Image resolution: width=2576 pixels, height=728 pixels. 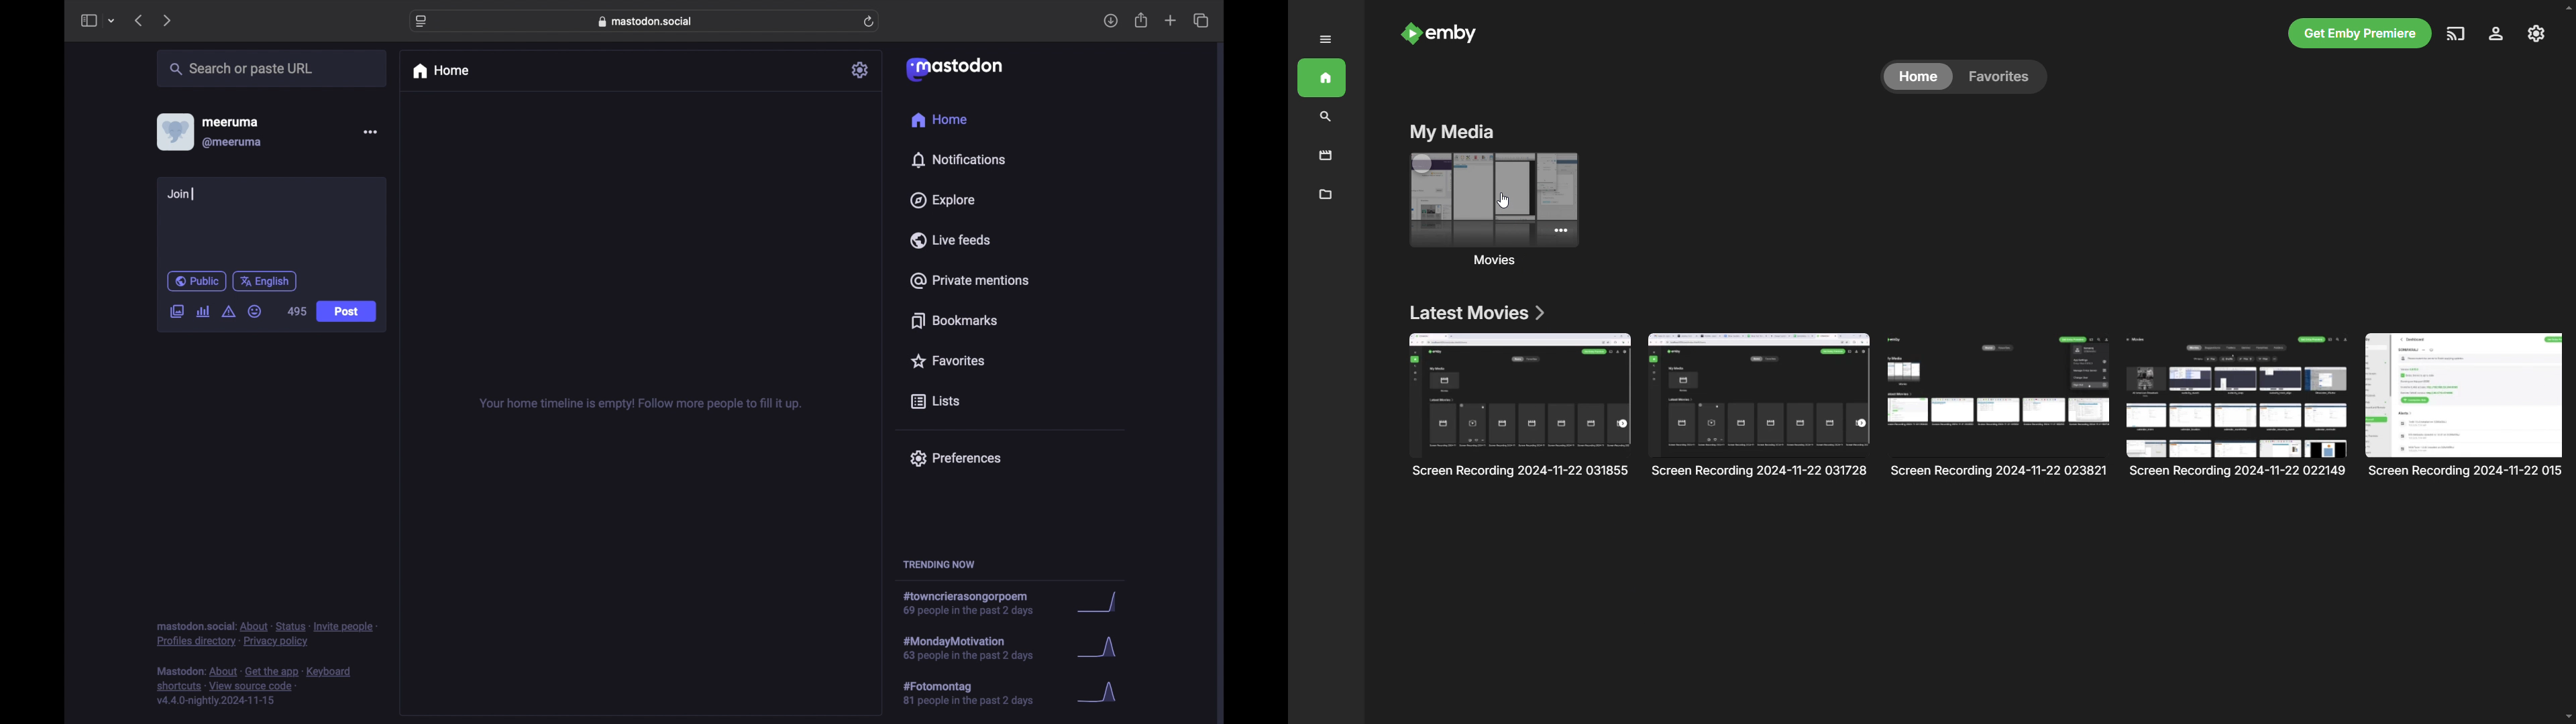 I want to click on Join, so click(x=182, y=195).